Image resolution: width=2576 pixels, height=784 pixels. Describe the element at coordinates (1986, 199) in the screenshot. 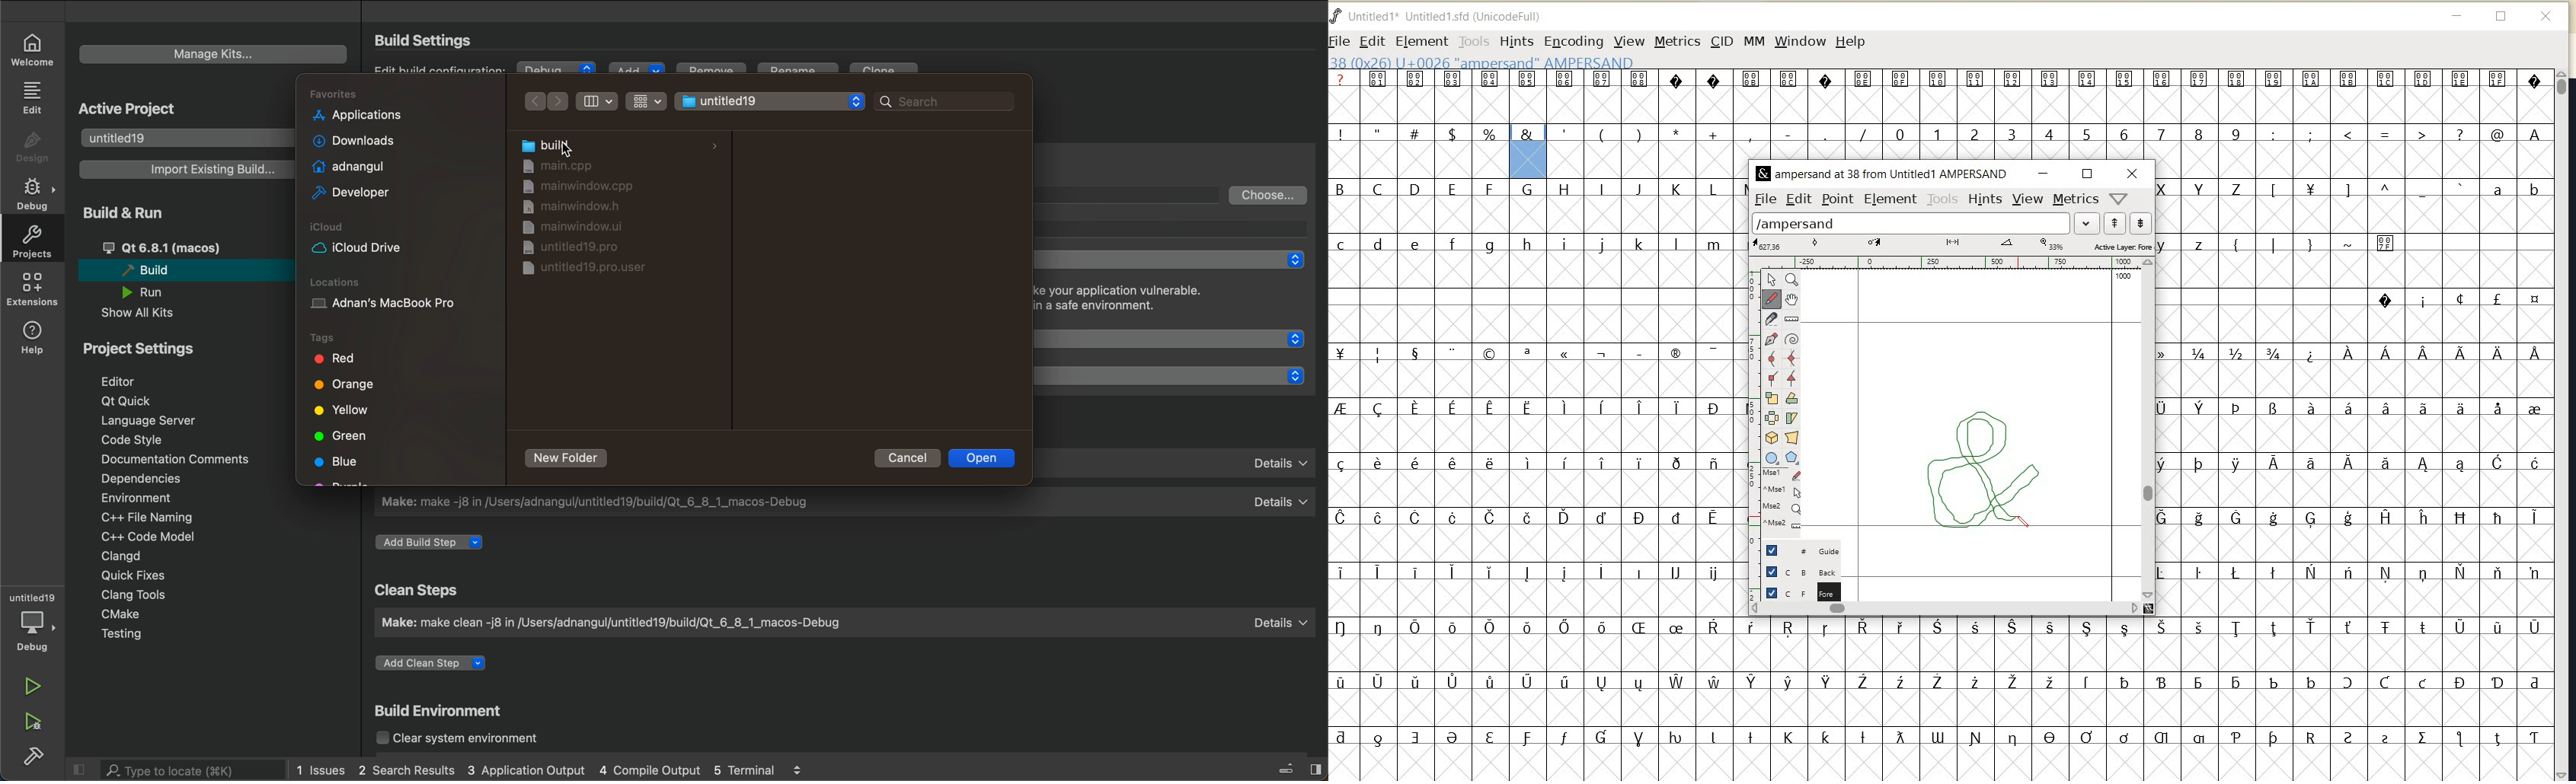

I see `HINTS` at that location.